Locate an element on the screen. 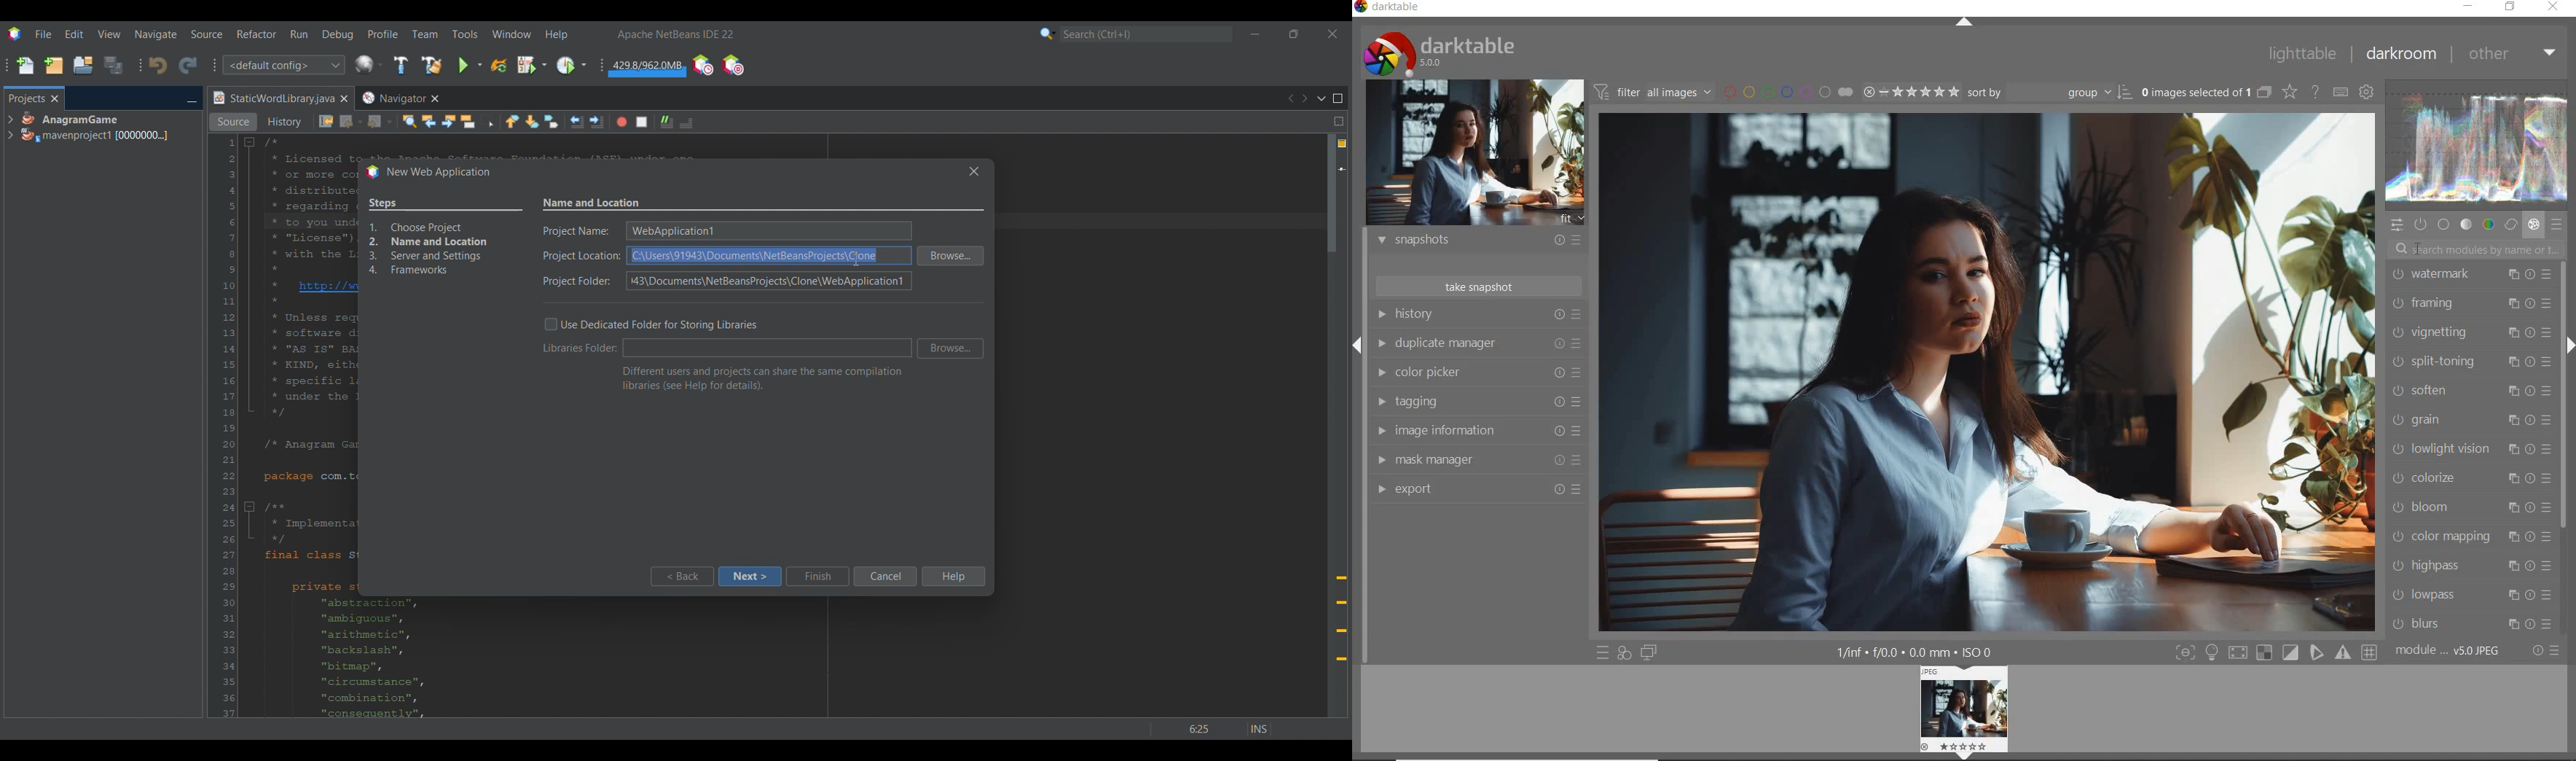 This screenshot has height=784, width=2576. soften is located at coordinates (2470, 392).